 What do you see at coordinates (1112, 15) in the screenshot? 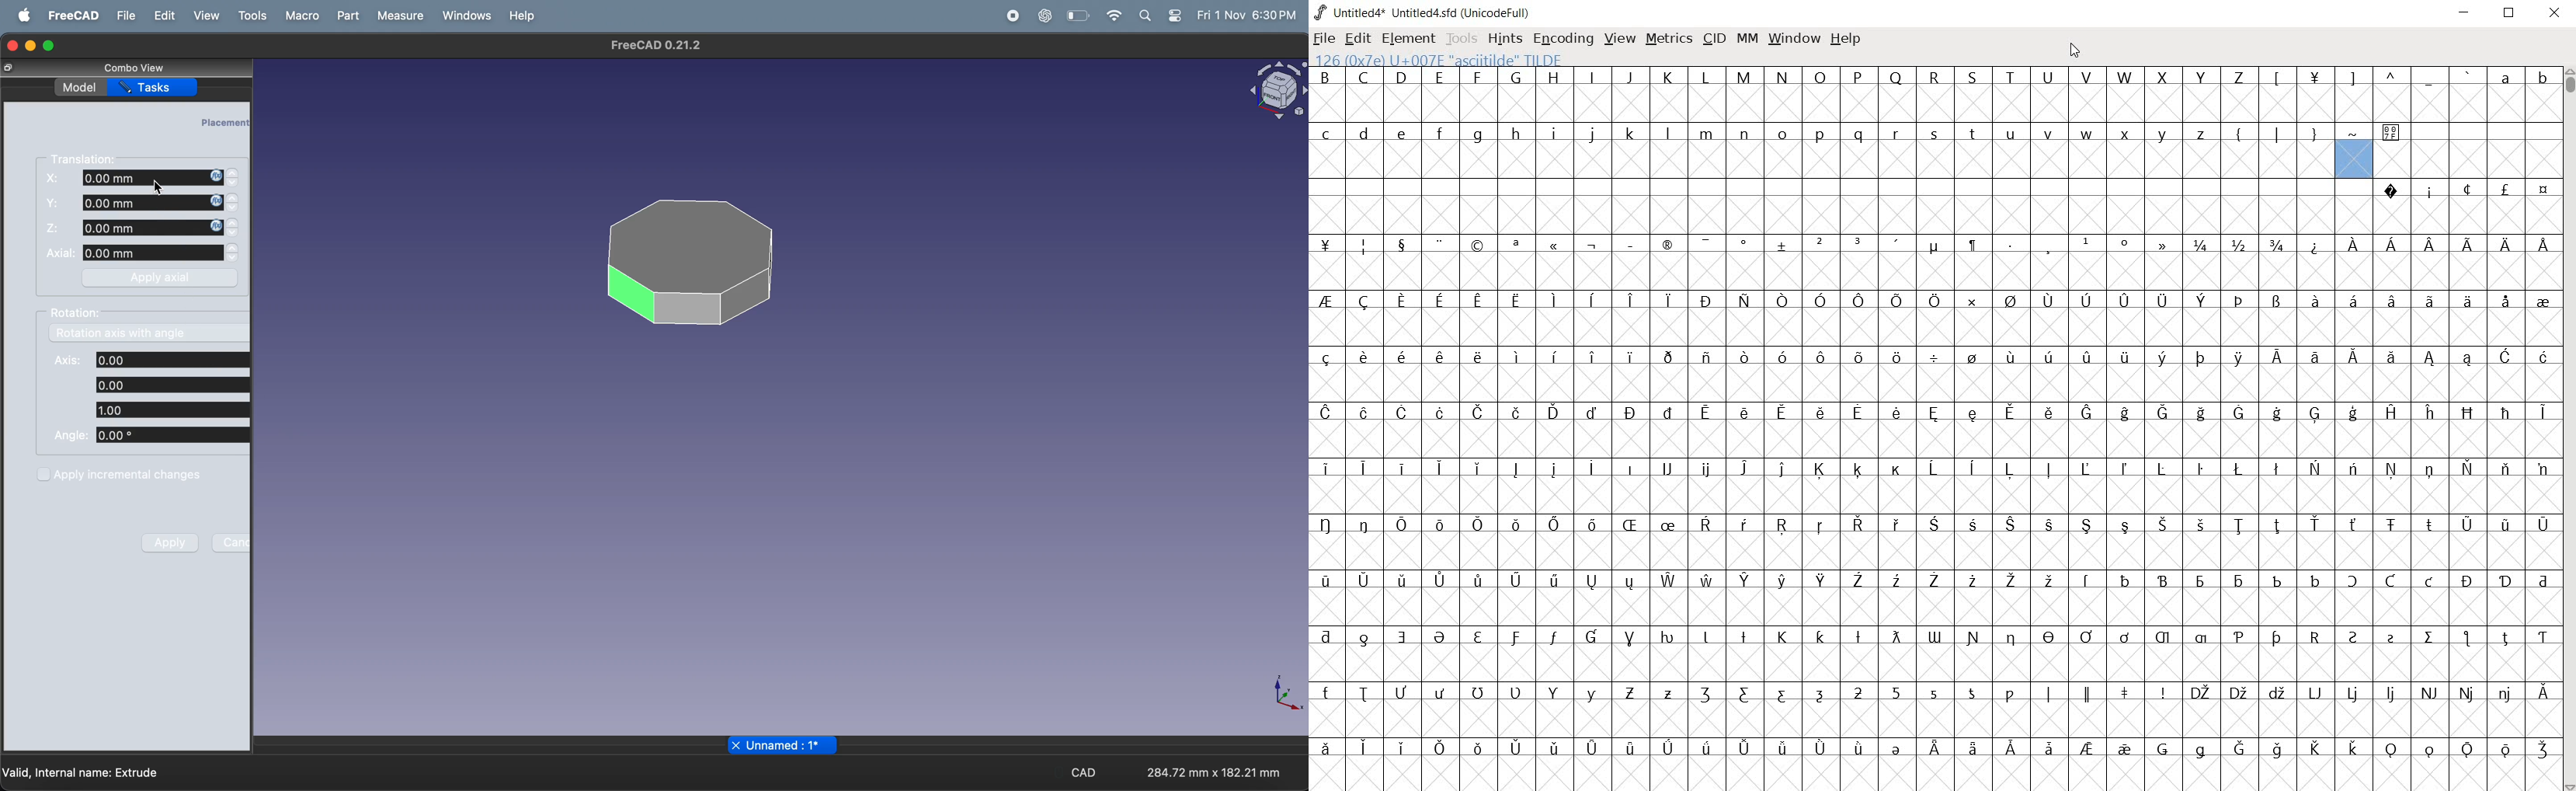
I see `wifi` at bounding box center [1112, 15].